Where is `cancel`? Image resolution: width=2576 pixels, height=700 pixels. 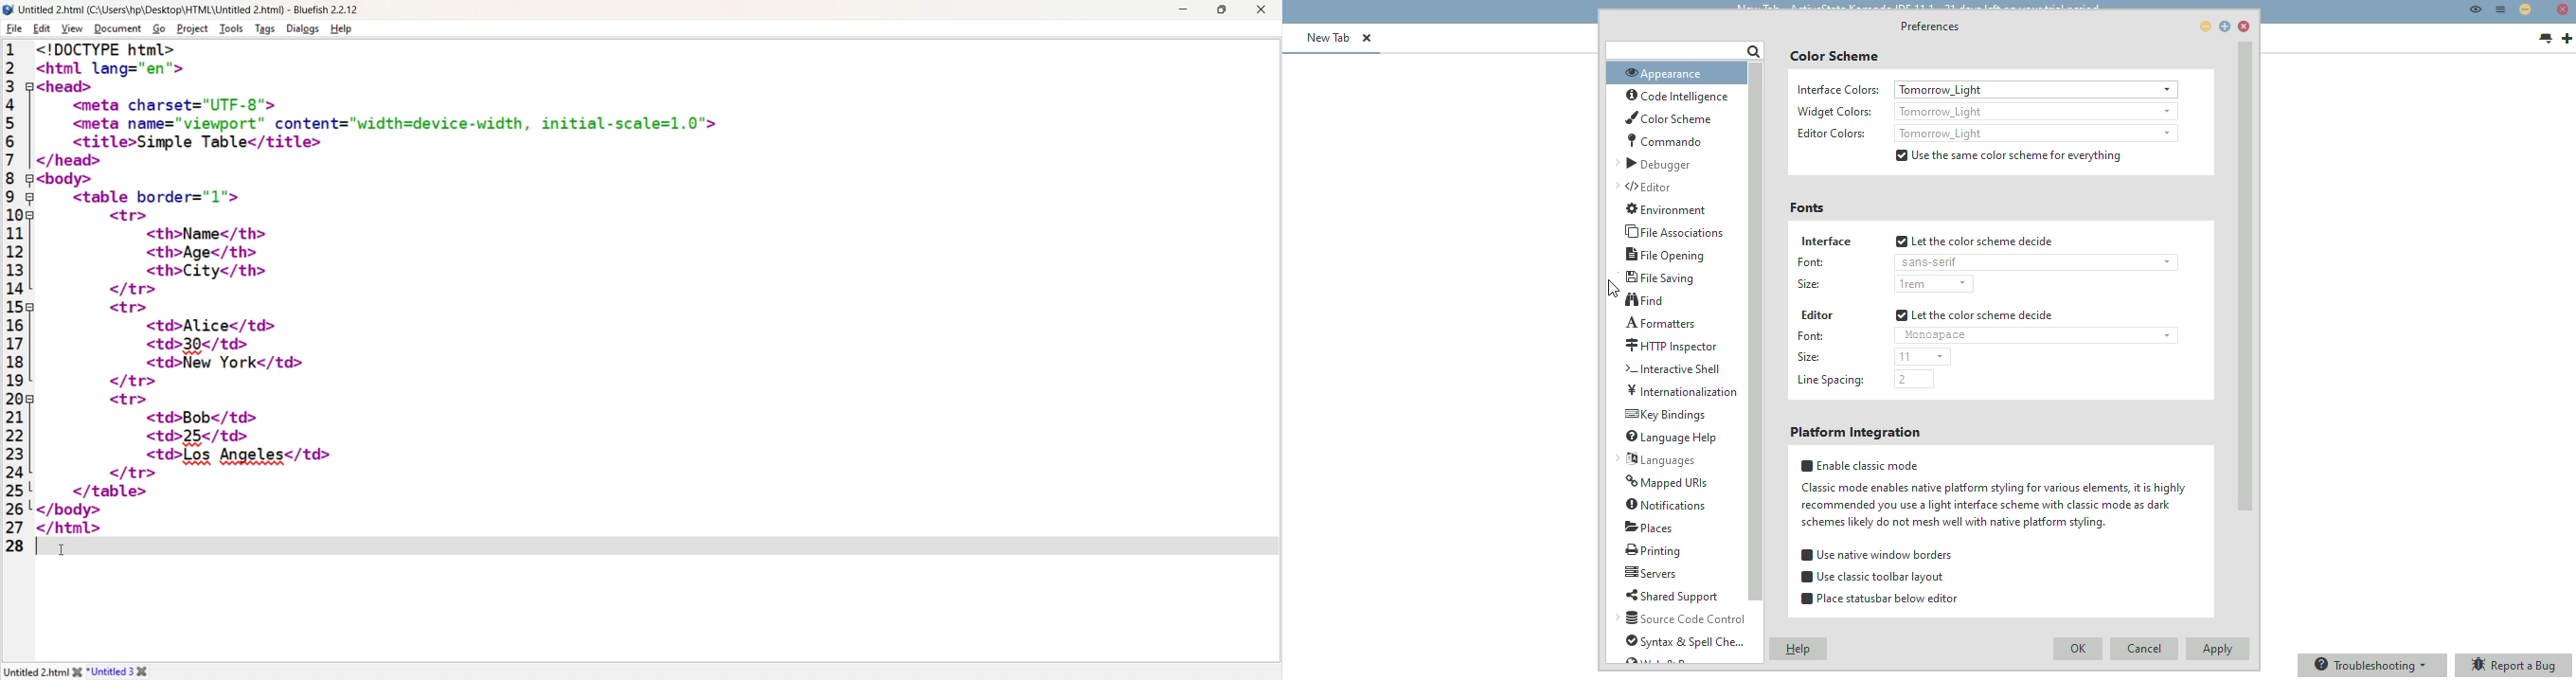 cancel is located at coordinates (2143, 649).